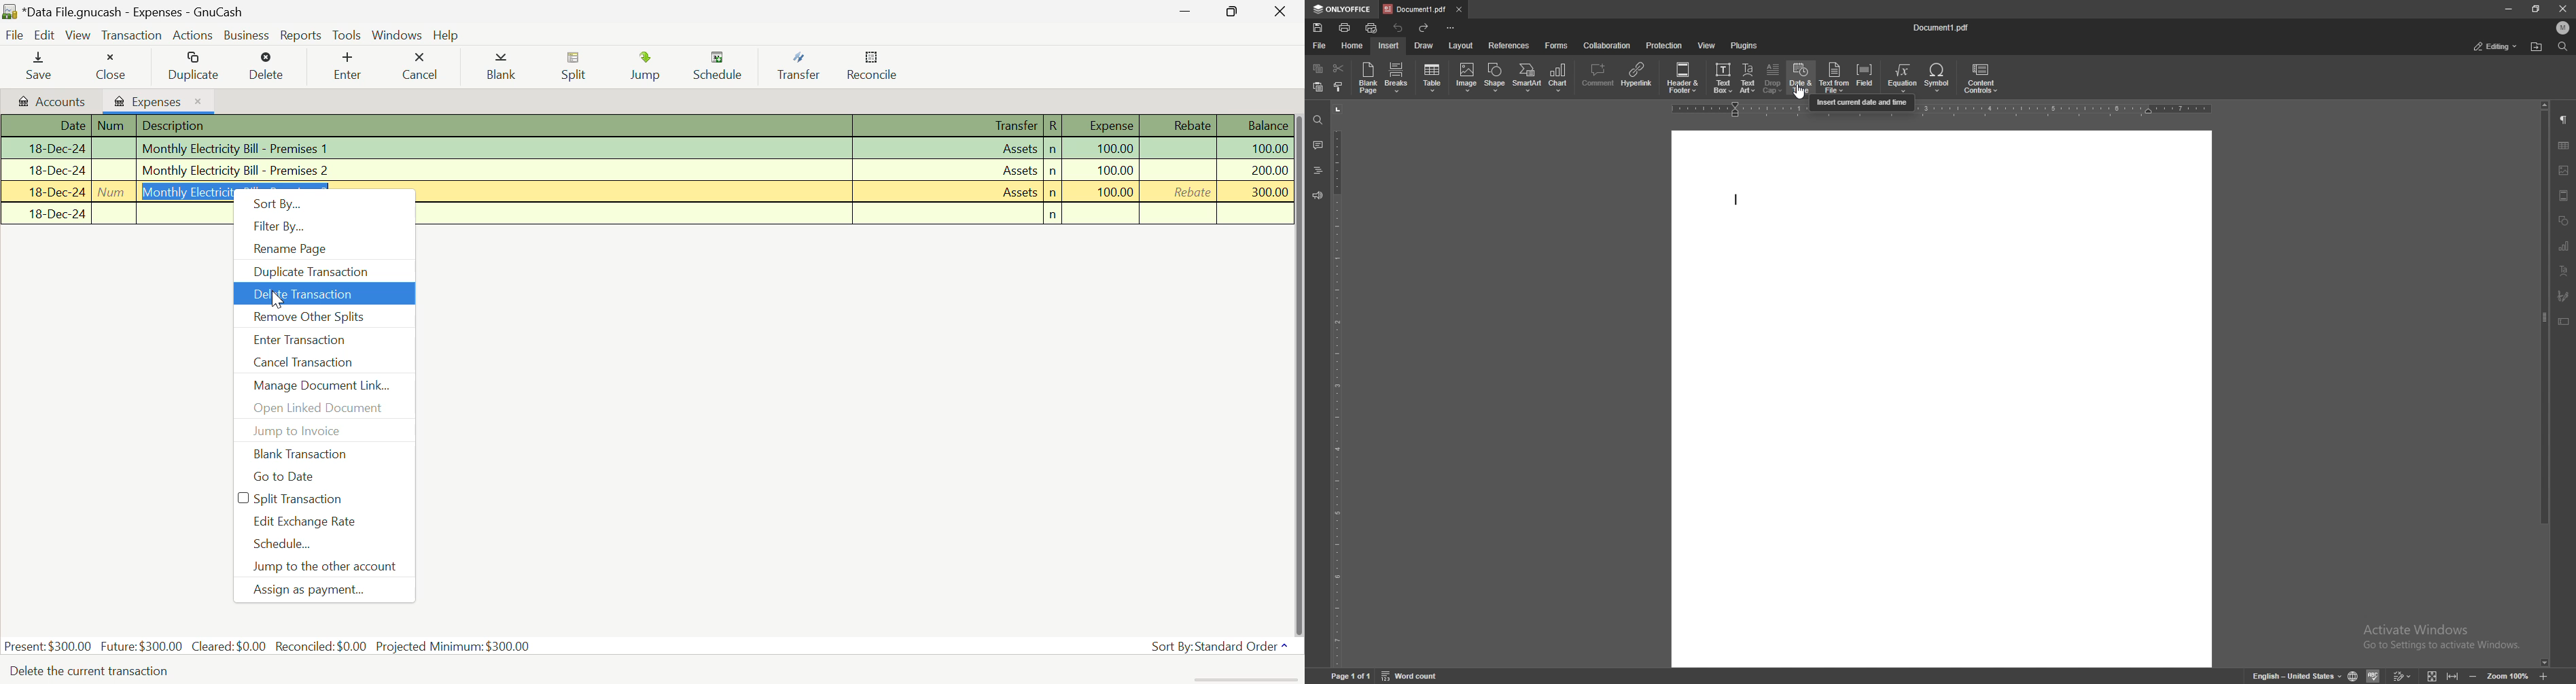  What do you see at coordinates (1317, 171) in the screenshot?
I see `heading` at bounding box center [1317, 171].